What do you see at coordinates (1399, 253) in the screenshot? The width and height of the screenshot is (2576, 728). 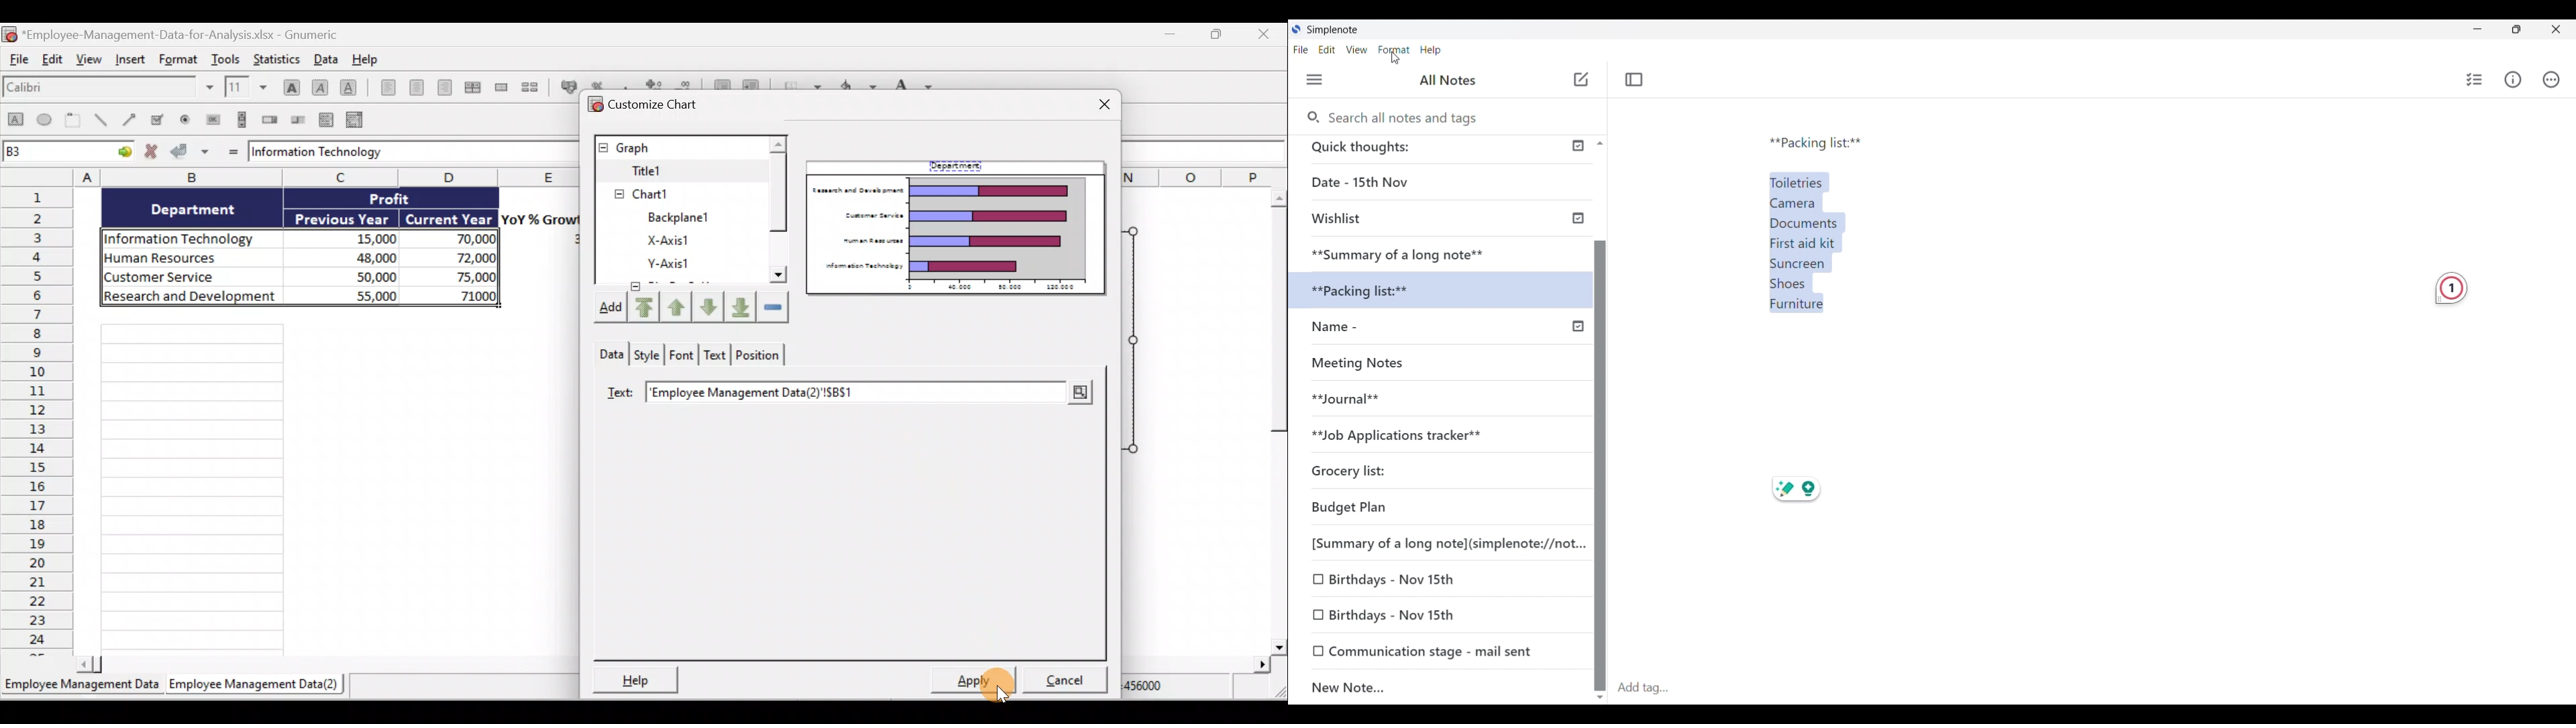 I see `Summary of a long note` at bounding box center [1399, 253].